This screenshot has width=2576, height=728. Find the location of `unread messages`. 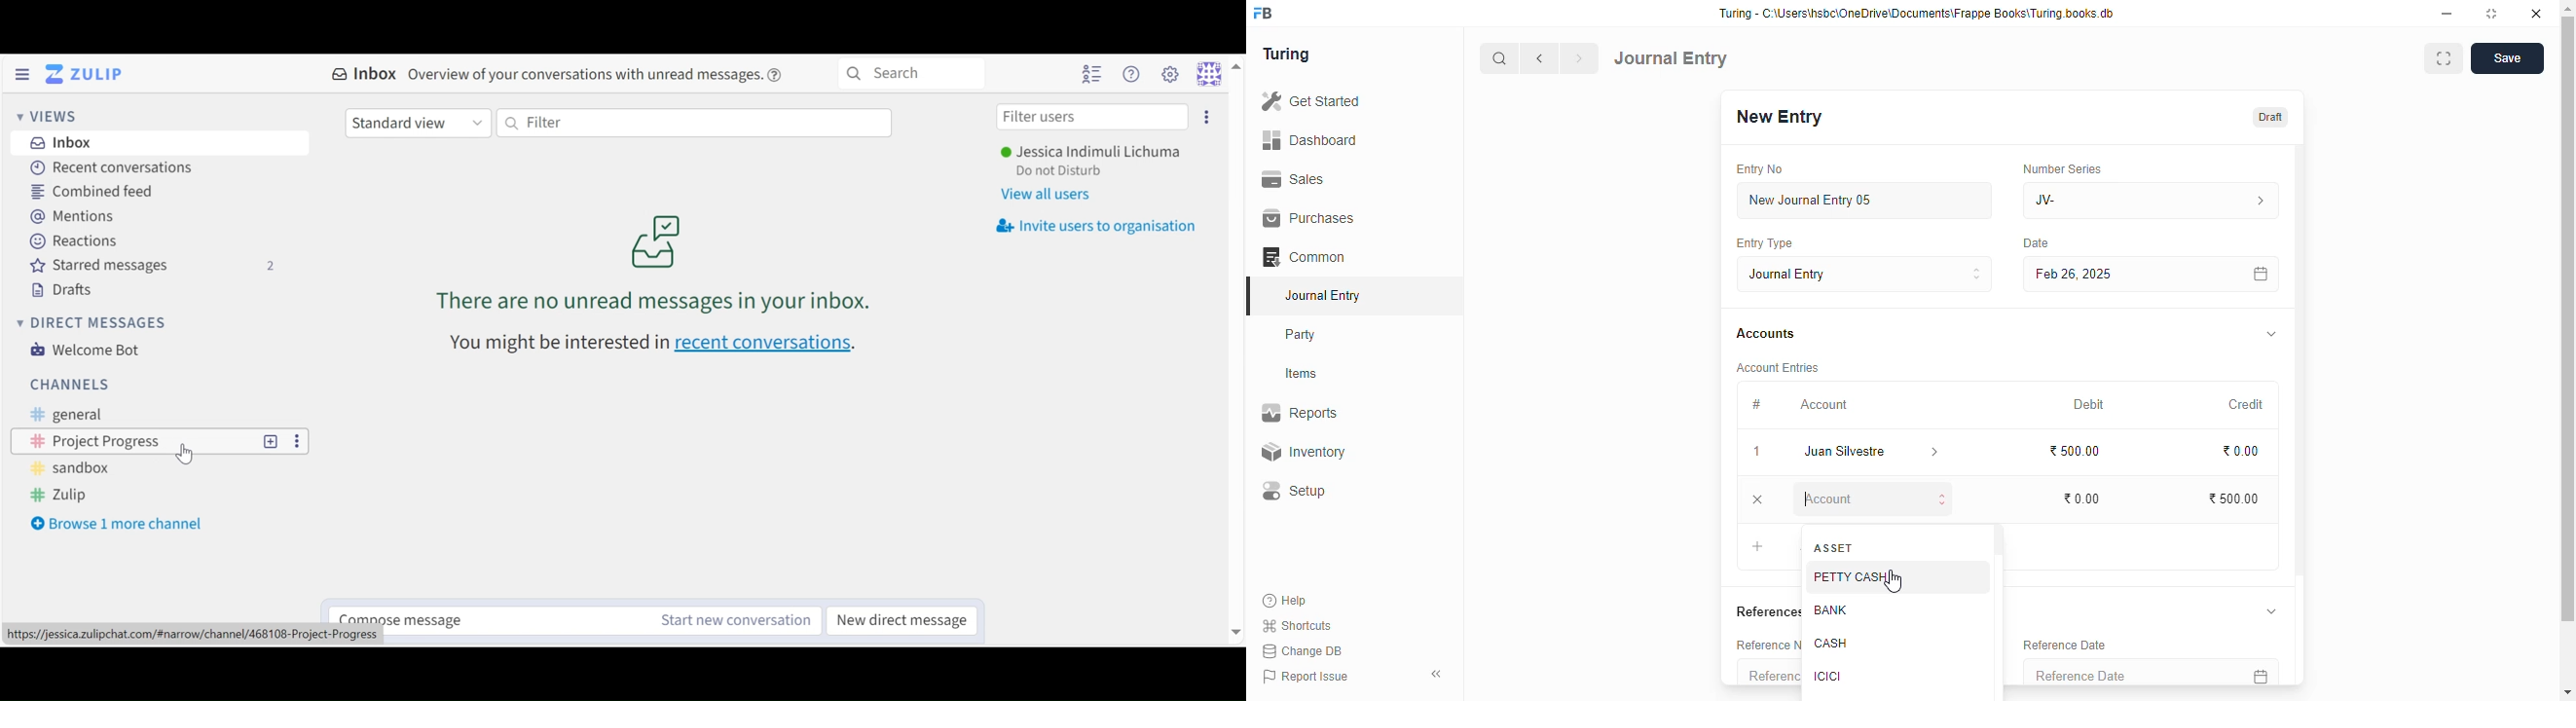

unread messages is located at coordinates (666, 263).